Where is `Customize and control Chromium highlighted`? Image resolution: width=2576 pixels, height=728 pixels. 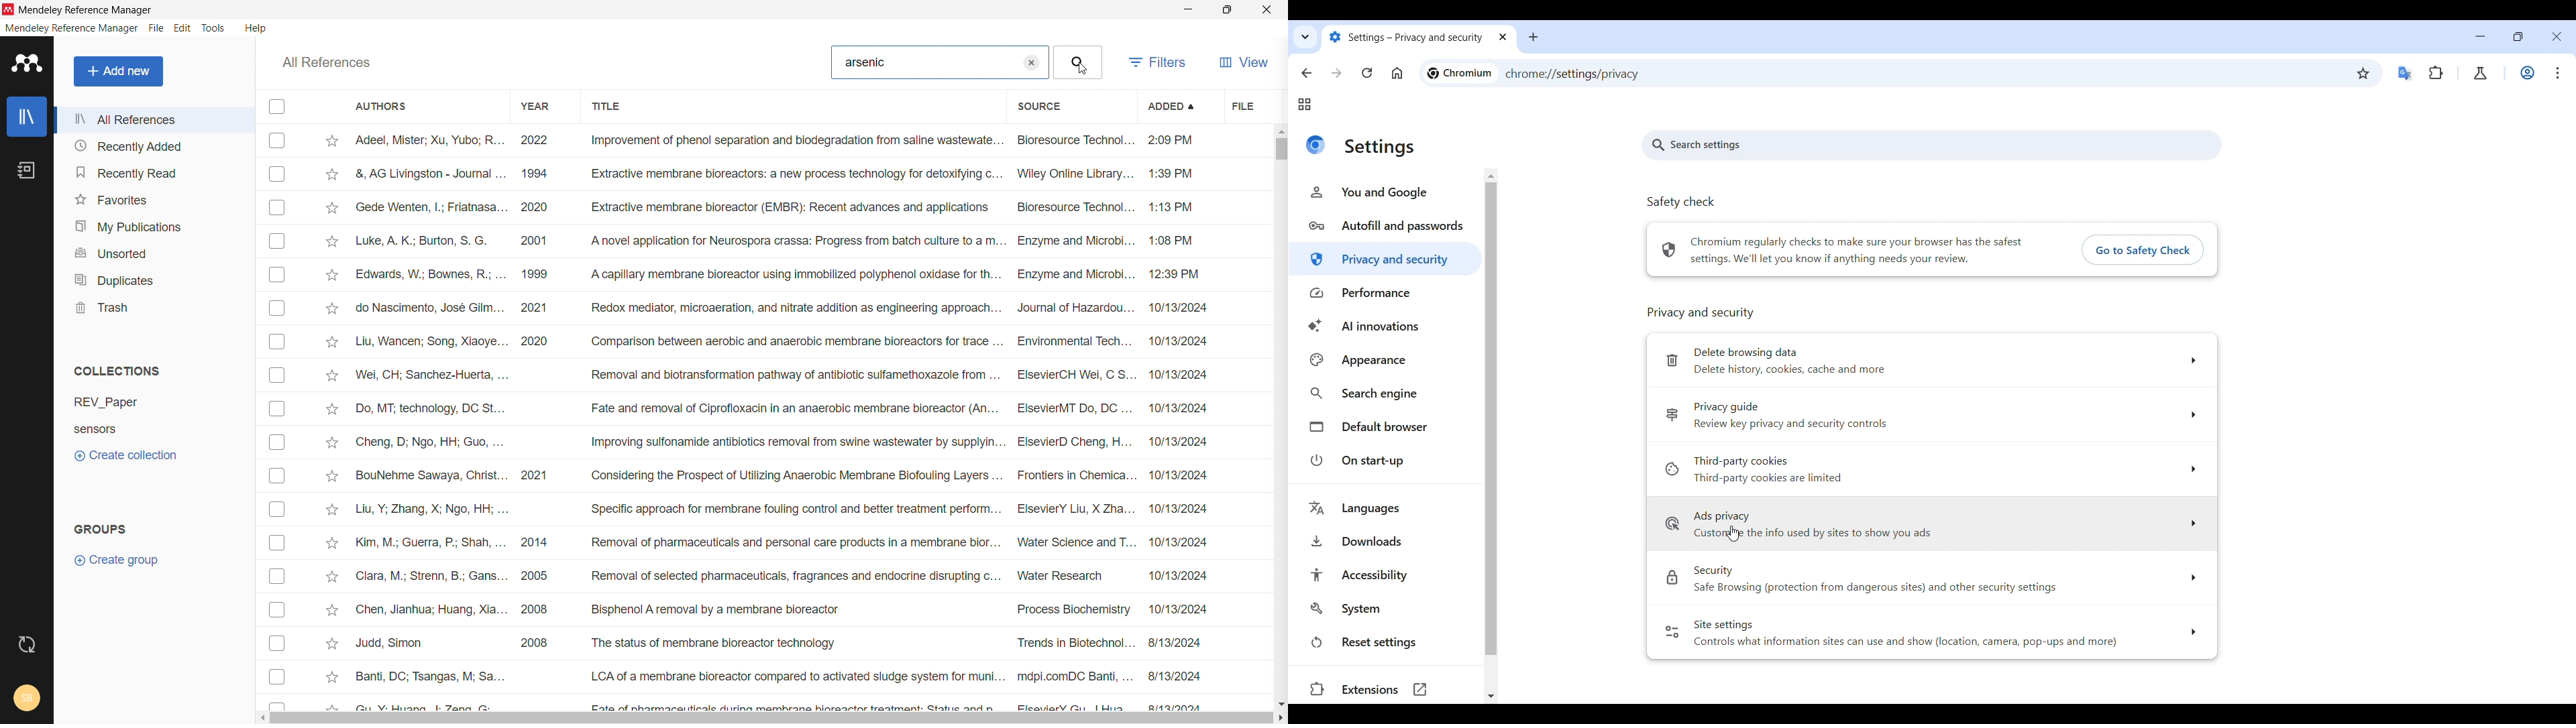 Customize and control Chromium highlighted is located at coordinates (2559, 73).